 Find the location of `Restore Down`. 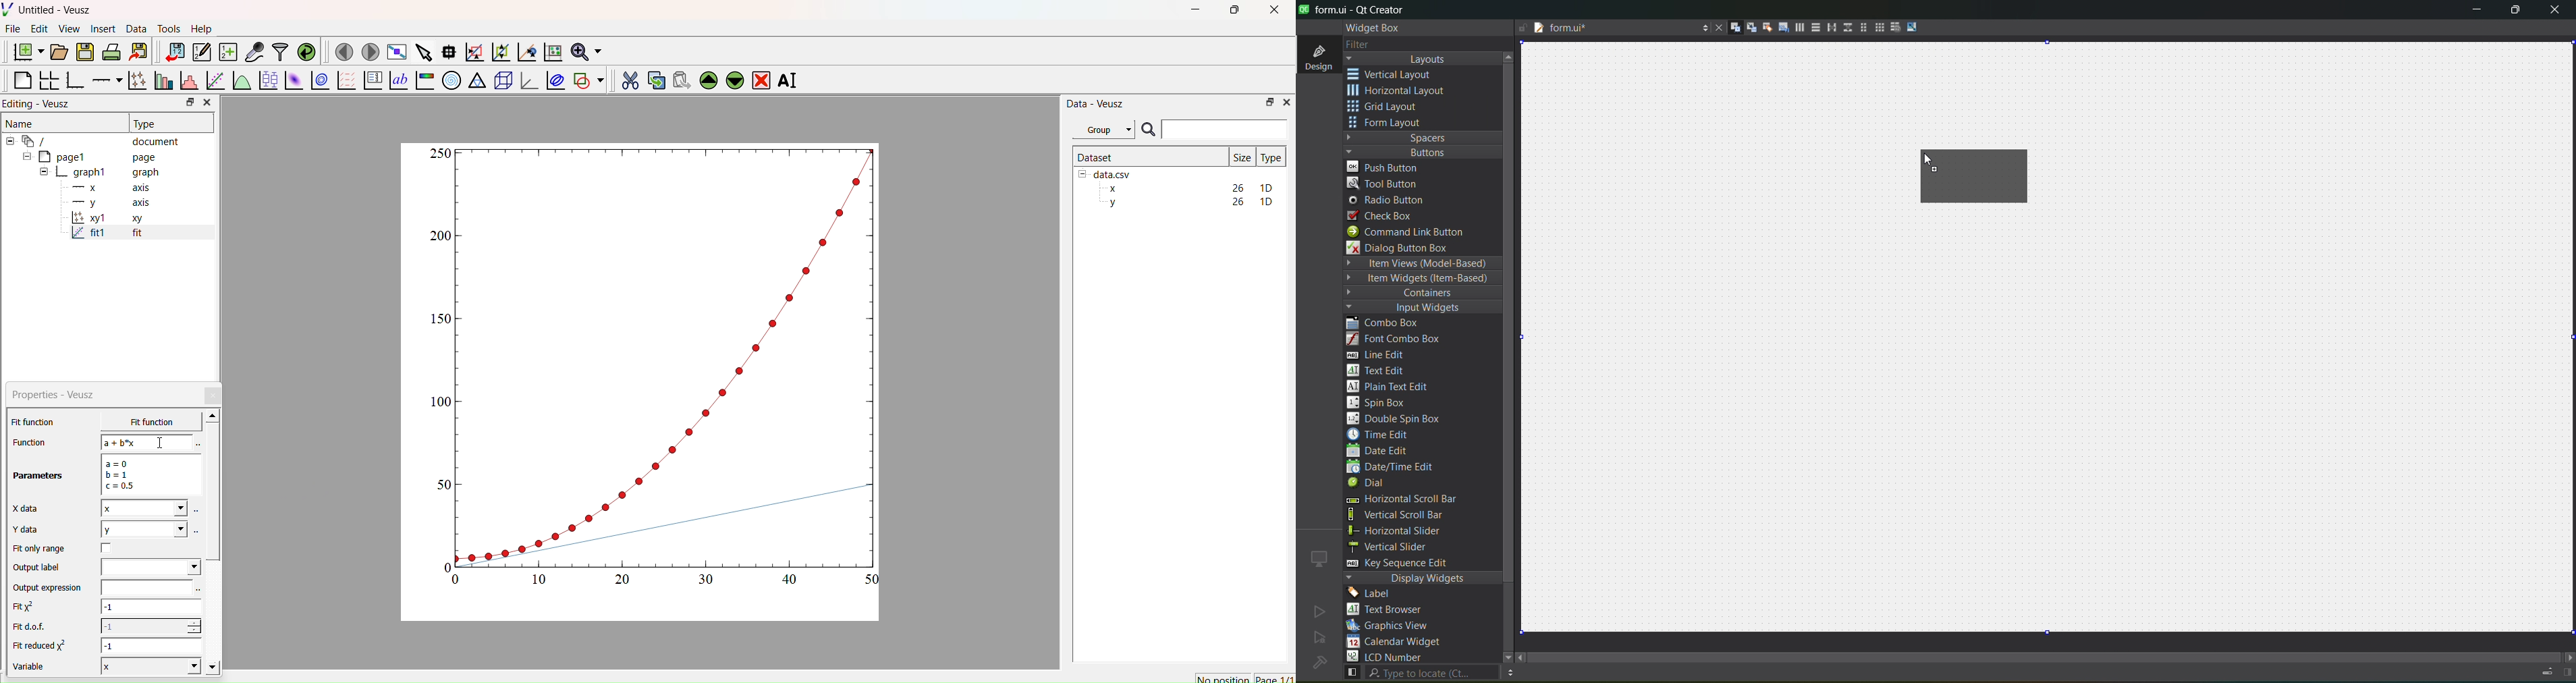

Restore Down is located at coordinates (1266, 101).